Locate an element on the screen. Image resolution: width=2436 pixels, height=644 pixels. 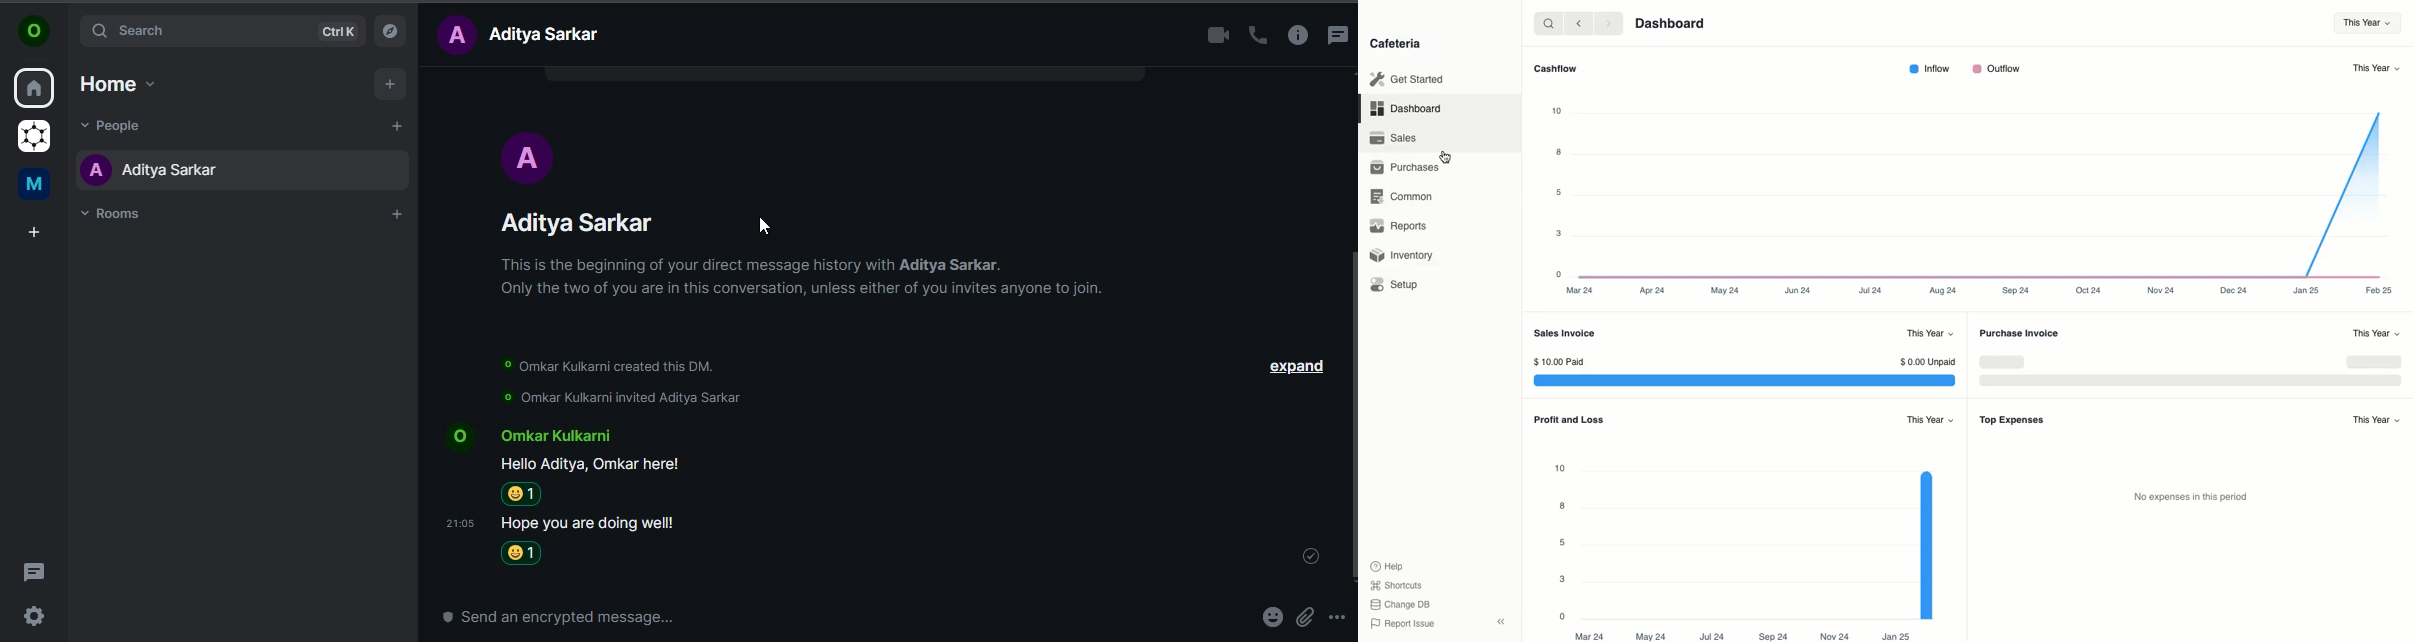
Sales is located at coordinates (1395, 138).